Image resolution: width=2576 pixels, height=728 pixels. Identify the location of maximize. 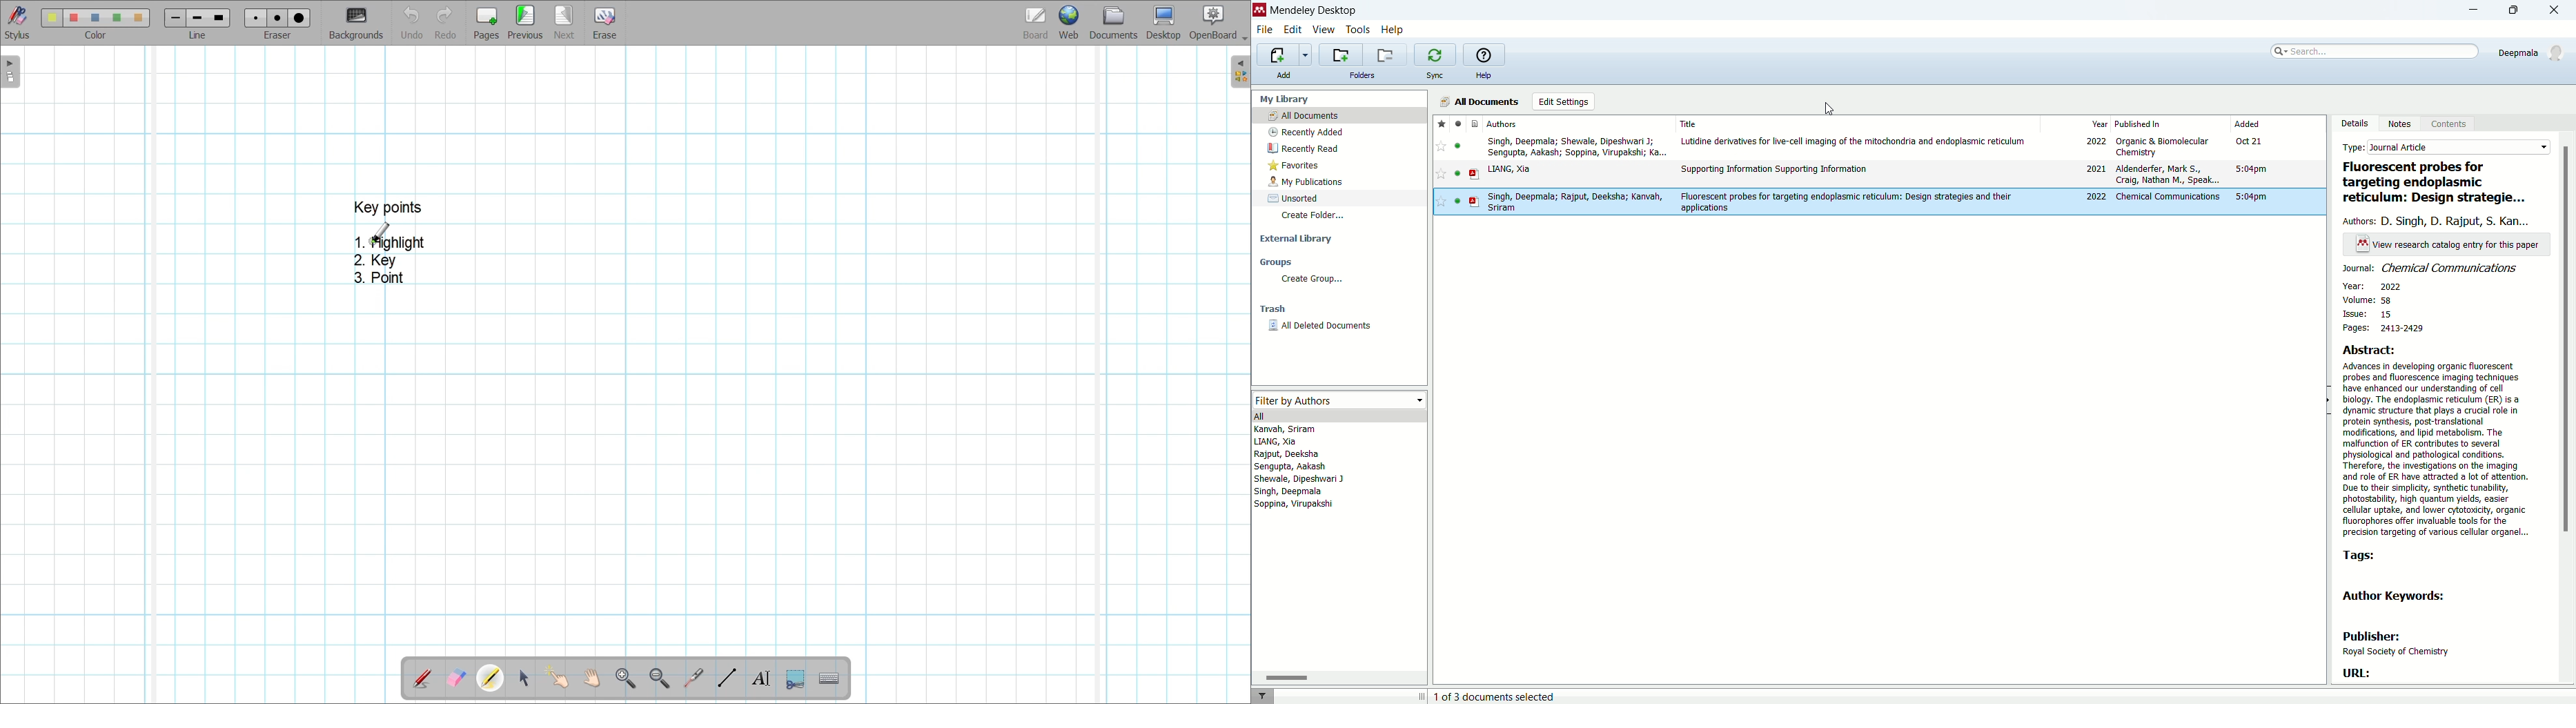
(2515, 10).